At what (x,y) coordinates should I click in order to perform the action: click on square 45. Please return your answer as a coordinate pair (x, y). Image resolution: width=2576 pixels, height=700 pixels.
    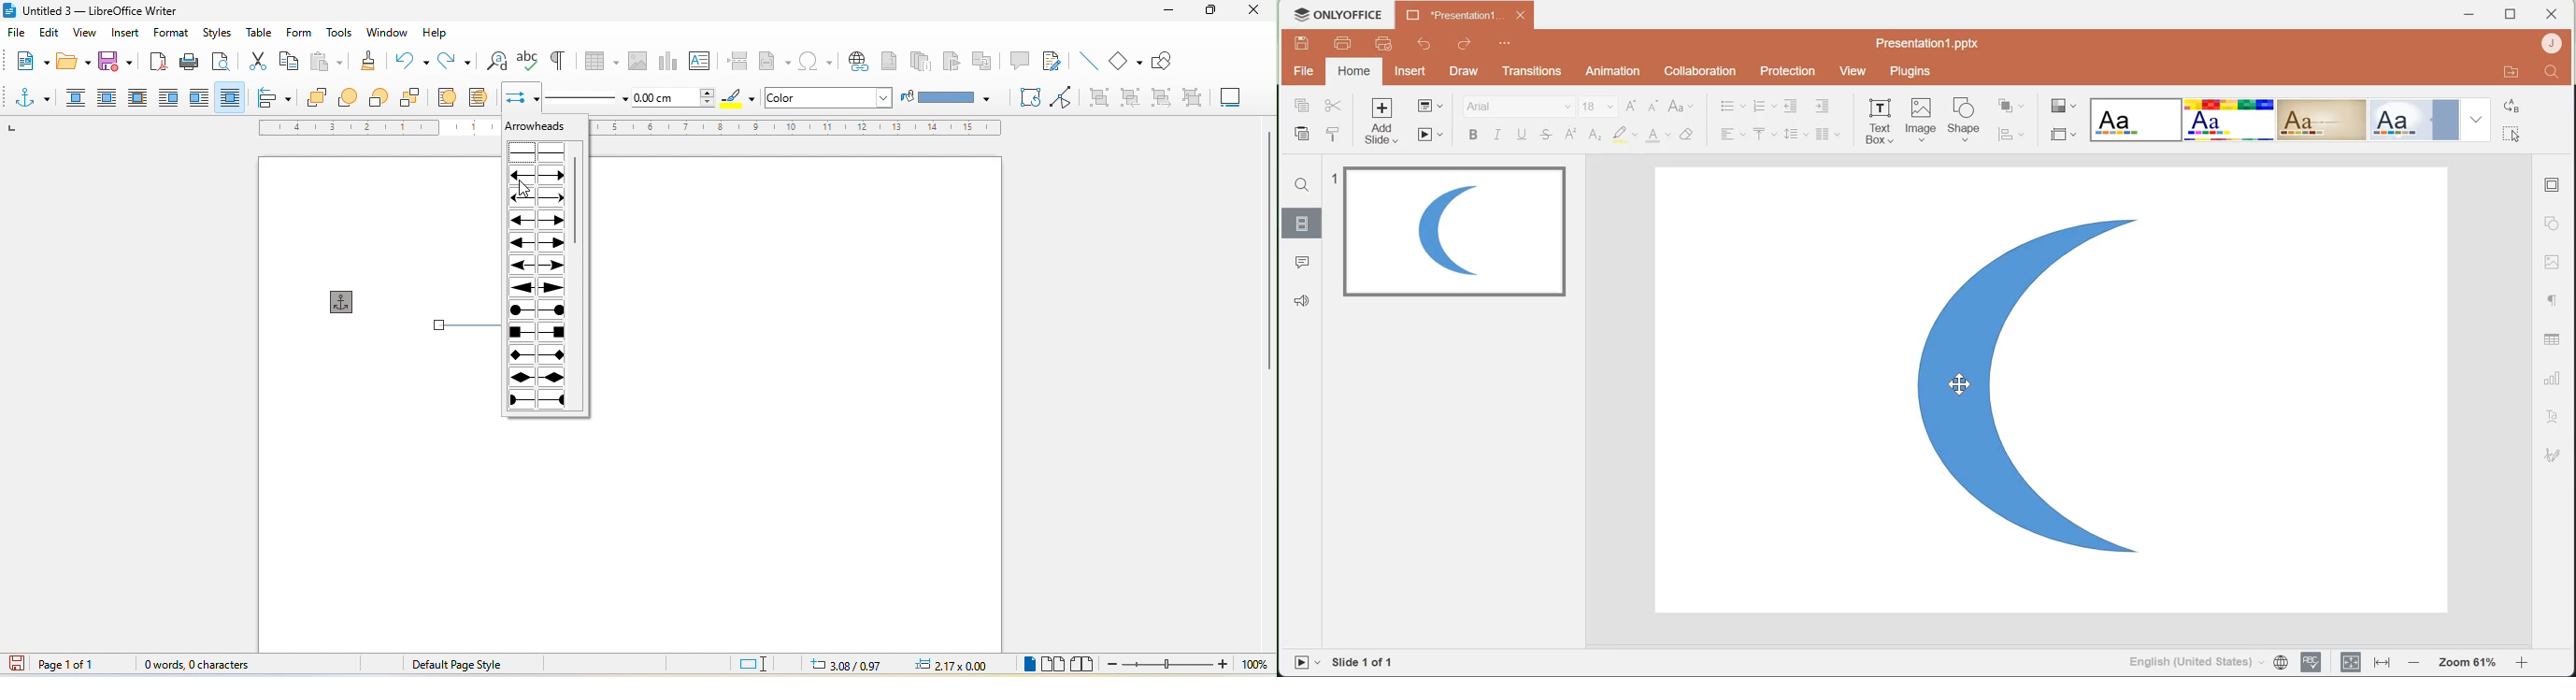
    Looking at the image, I should click on (539, 353).